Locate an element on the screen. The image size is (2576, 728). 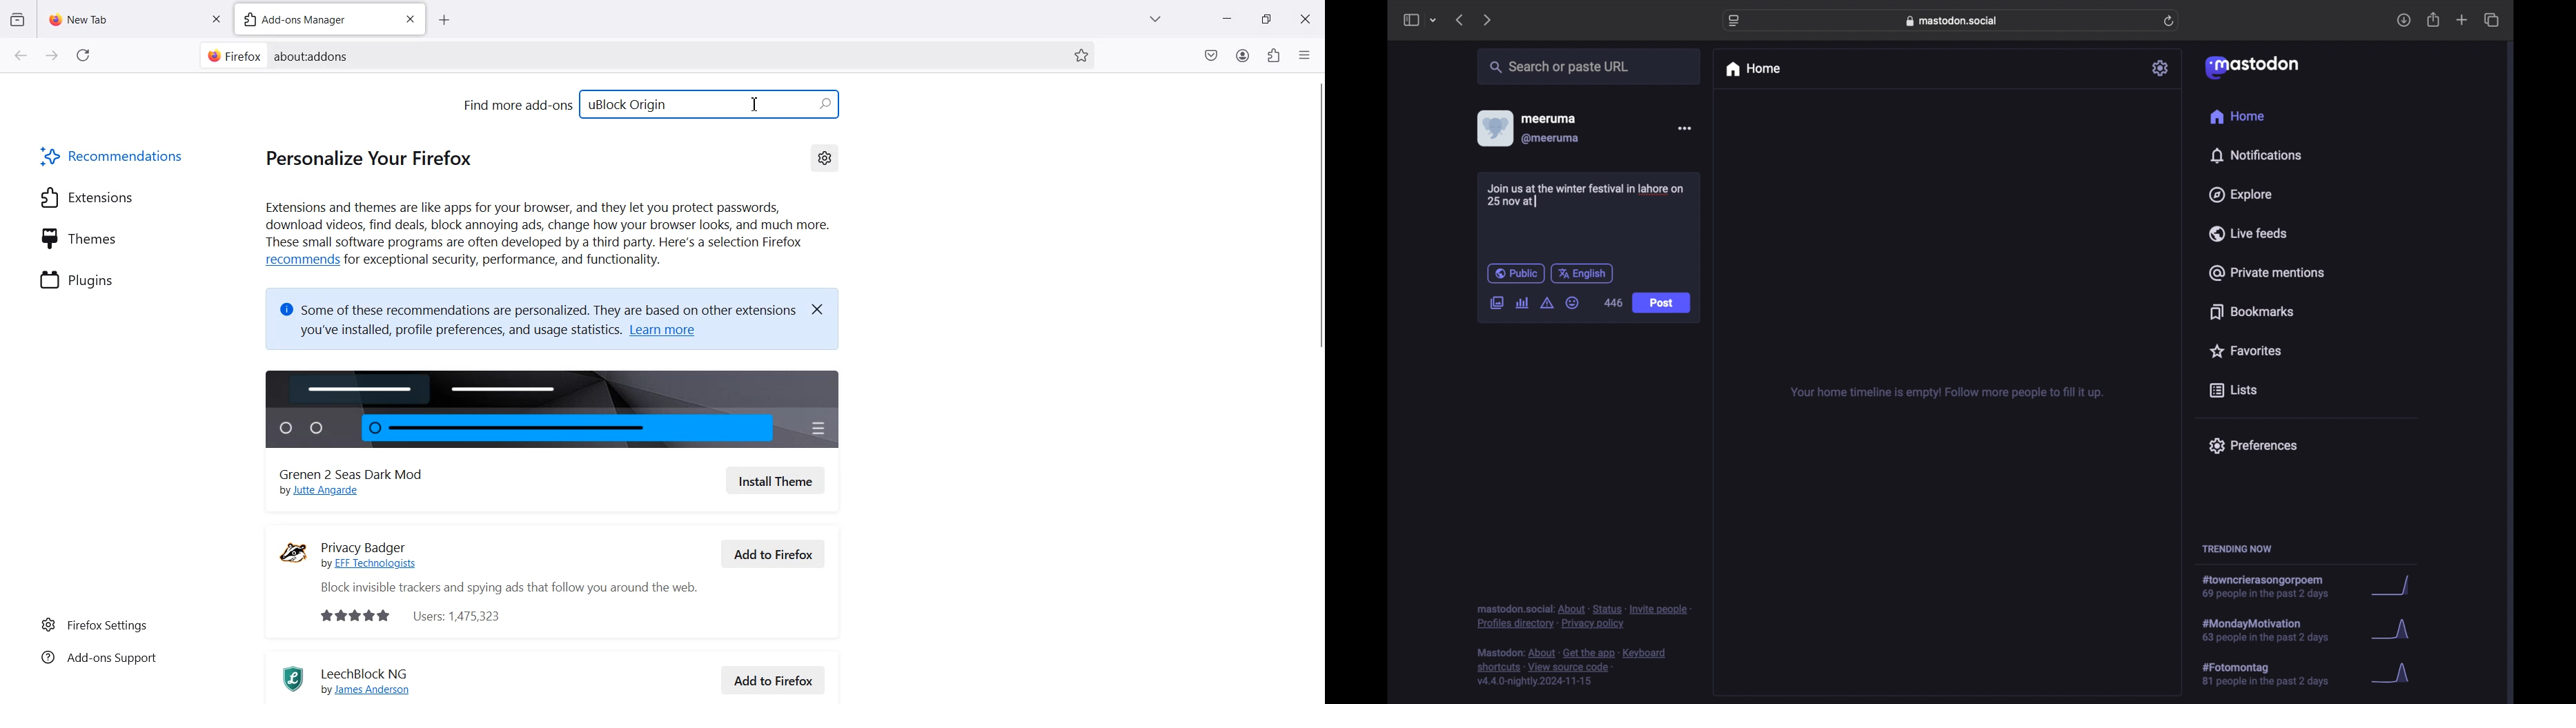
by James Anderson is located at coordinates (373, 690).